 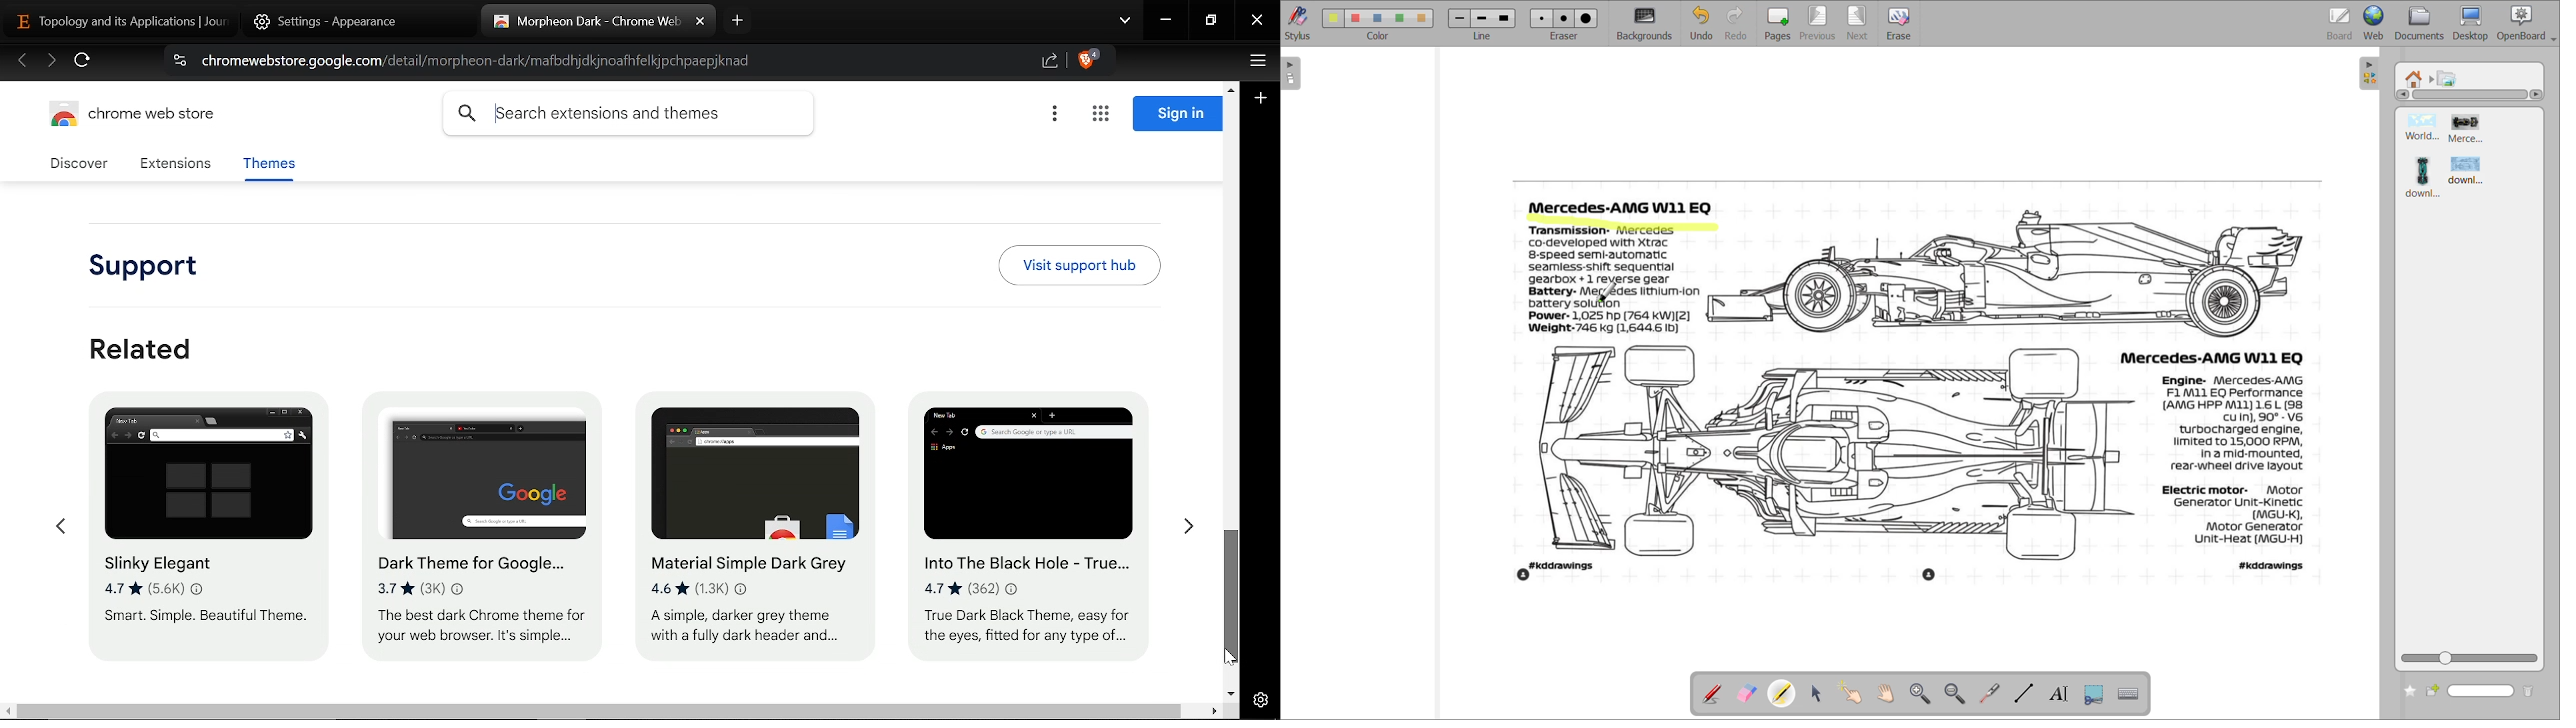 What do you see at coordinates (1262, 100) in the screenshot?
I see `Plus` at bounding box center [1262, 100].